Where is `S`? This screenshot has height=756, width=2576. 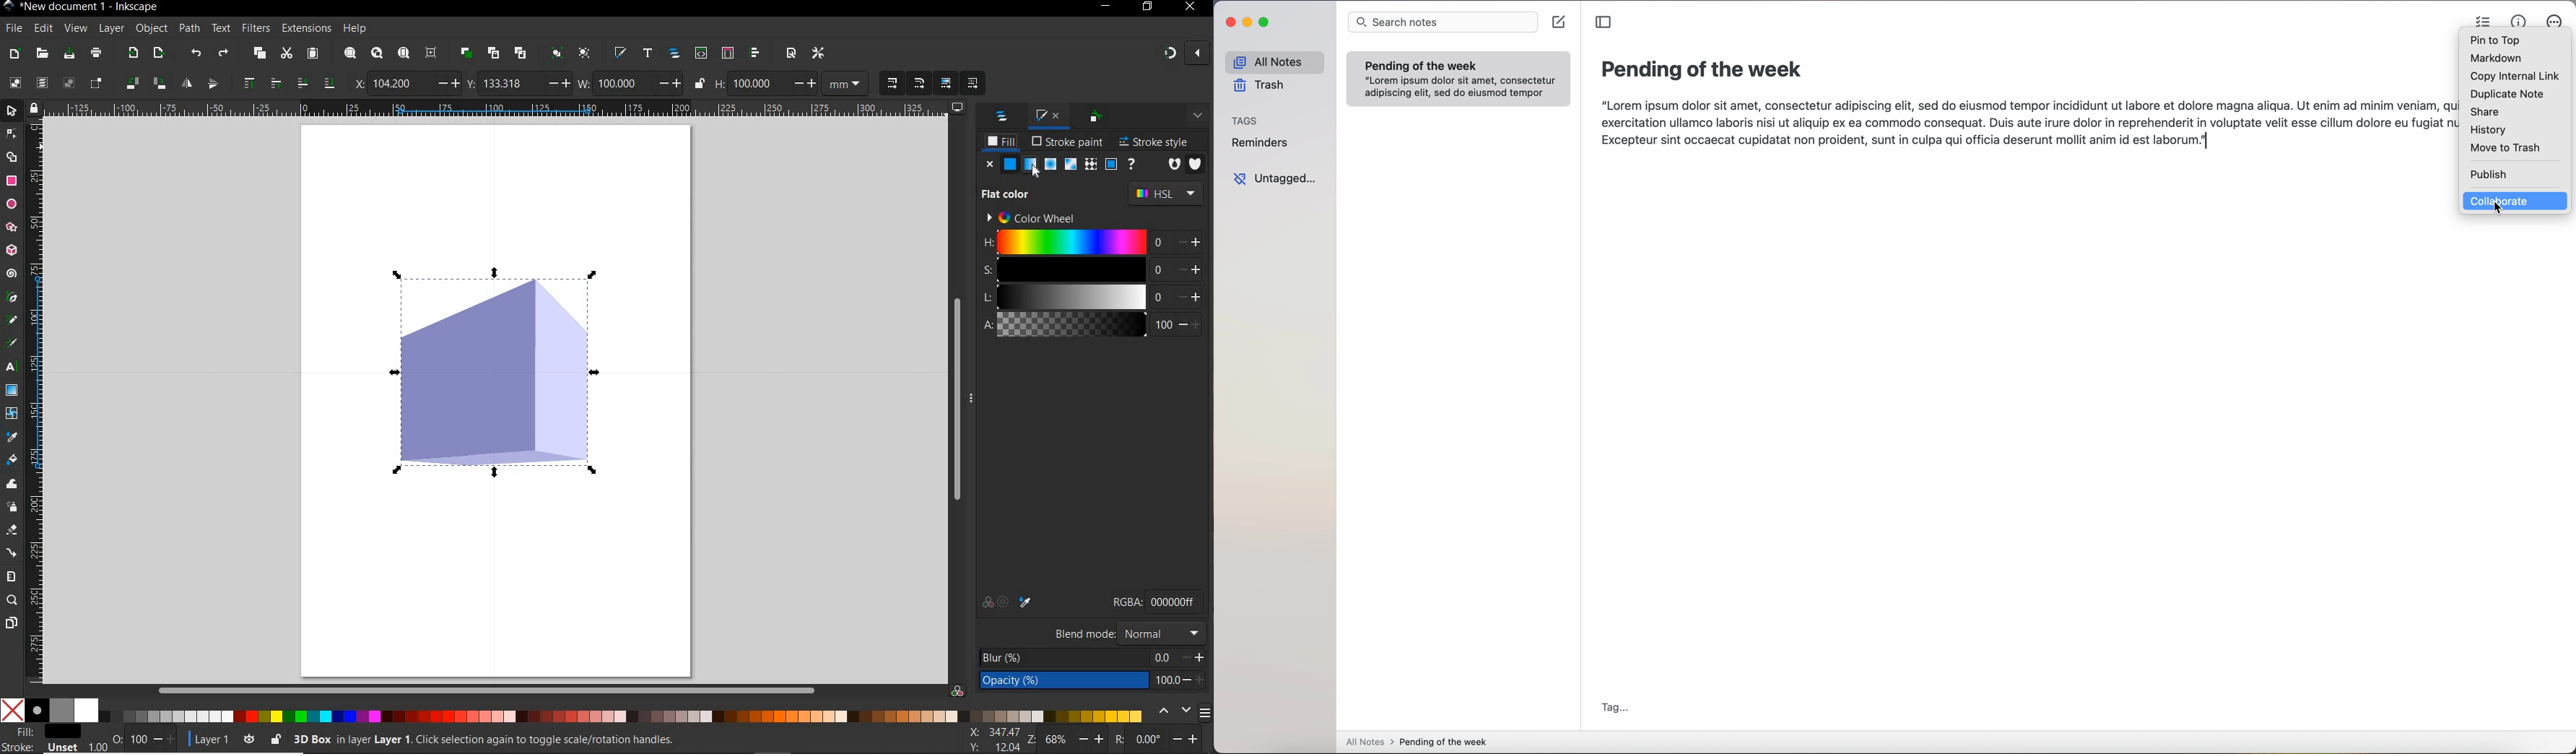 S is located at coordinates (1071, 269).